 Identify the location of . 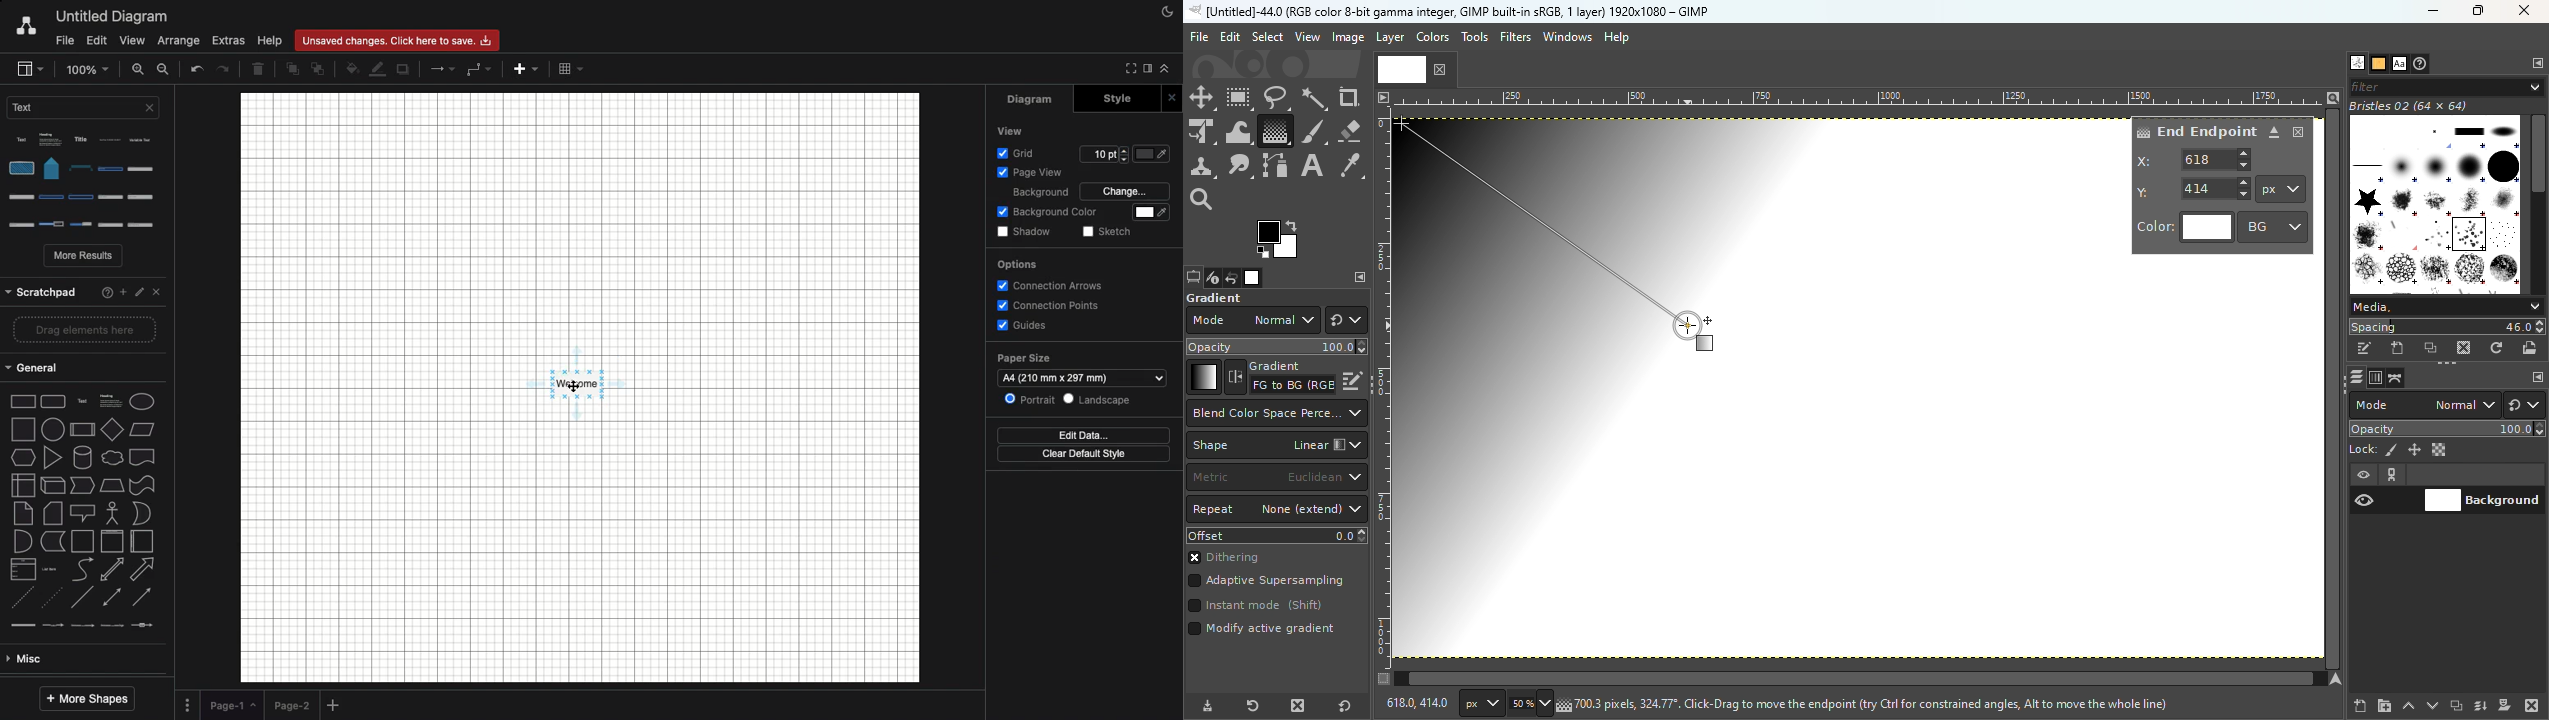
(1080, 376).